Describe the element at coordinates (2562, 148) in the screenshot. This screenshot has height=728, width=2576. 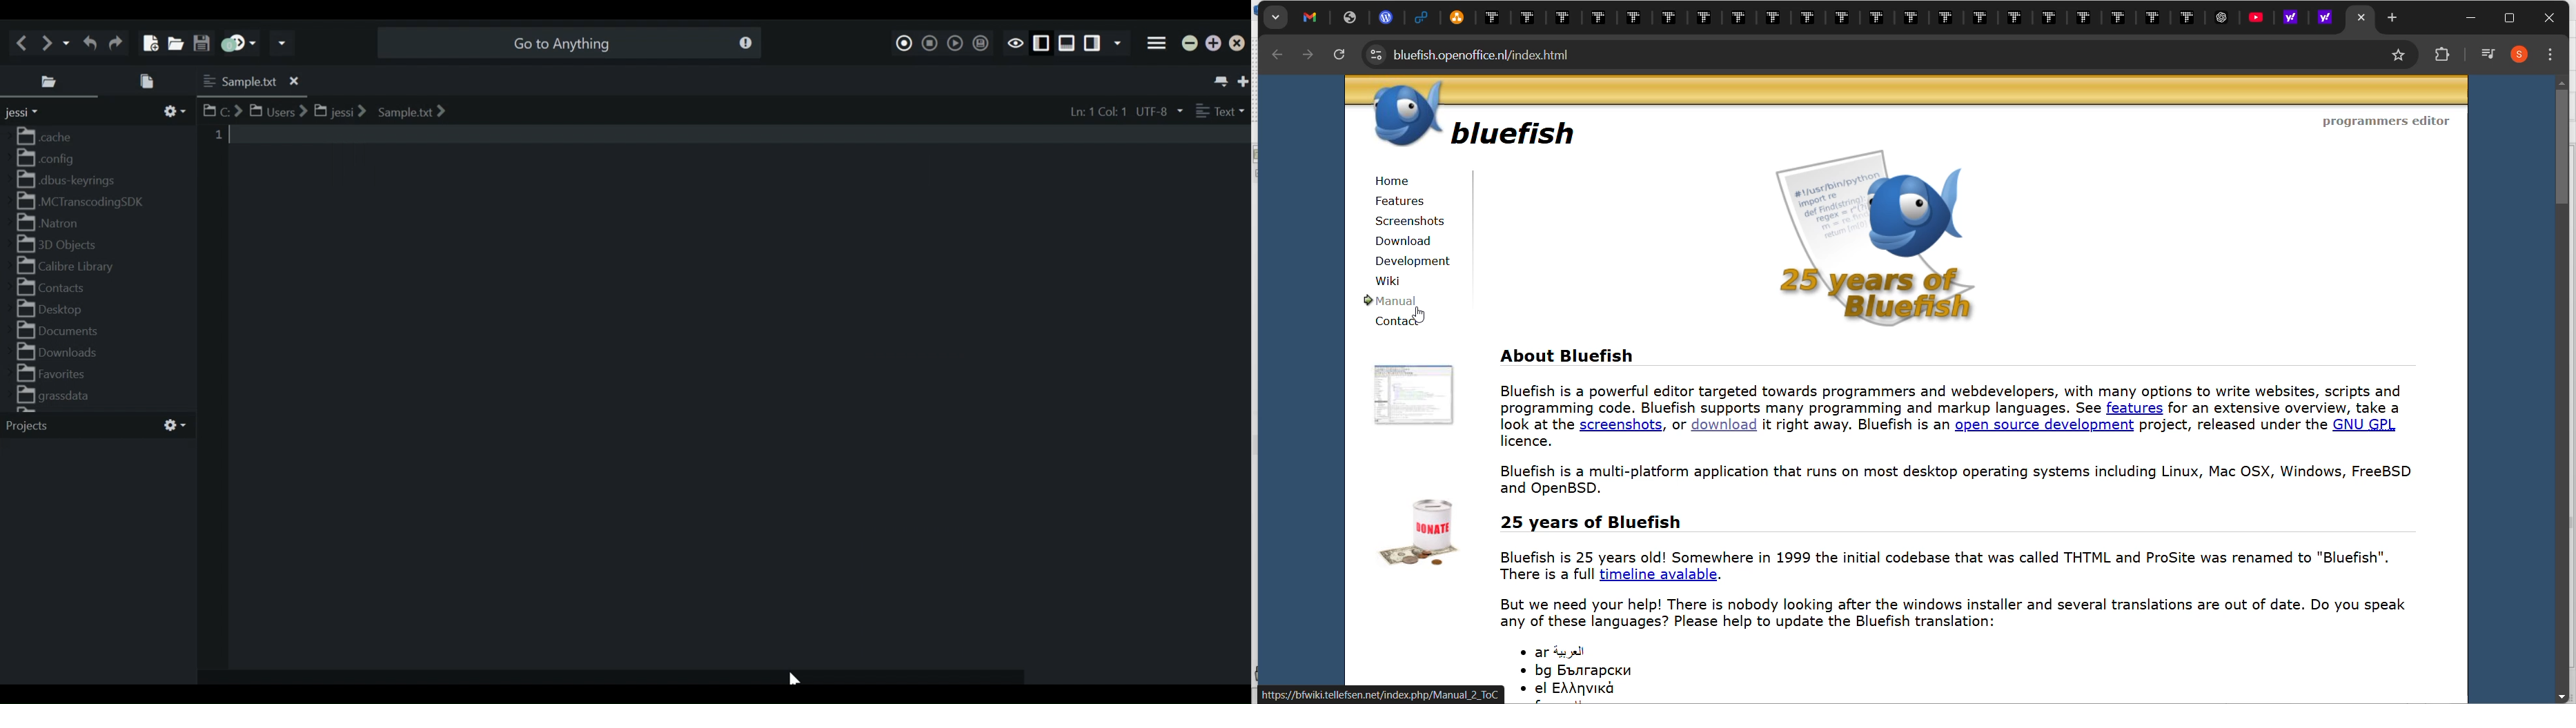
I see `vertical scroll bar` at that location.